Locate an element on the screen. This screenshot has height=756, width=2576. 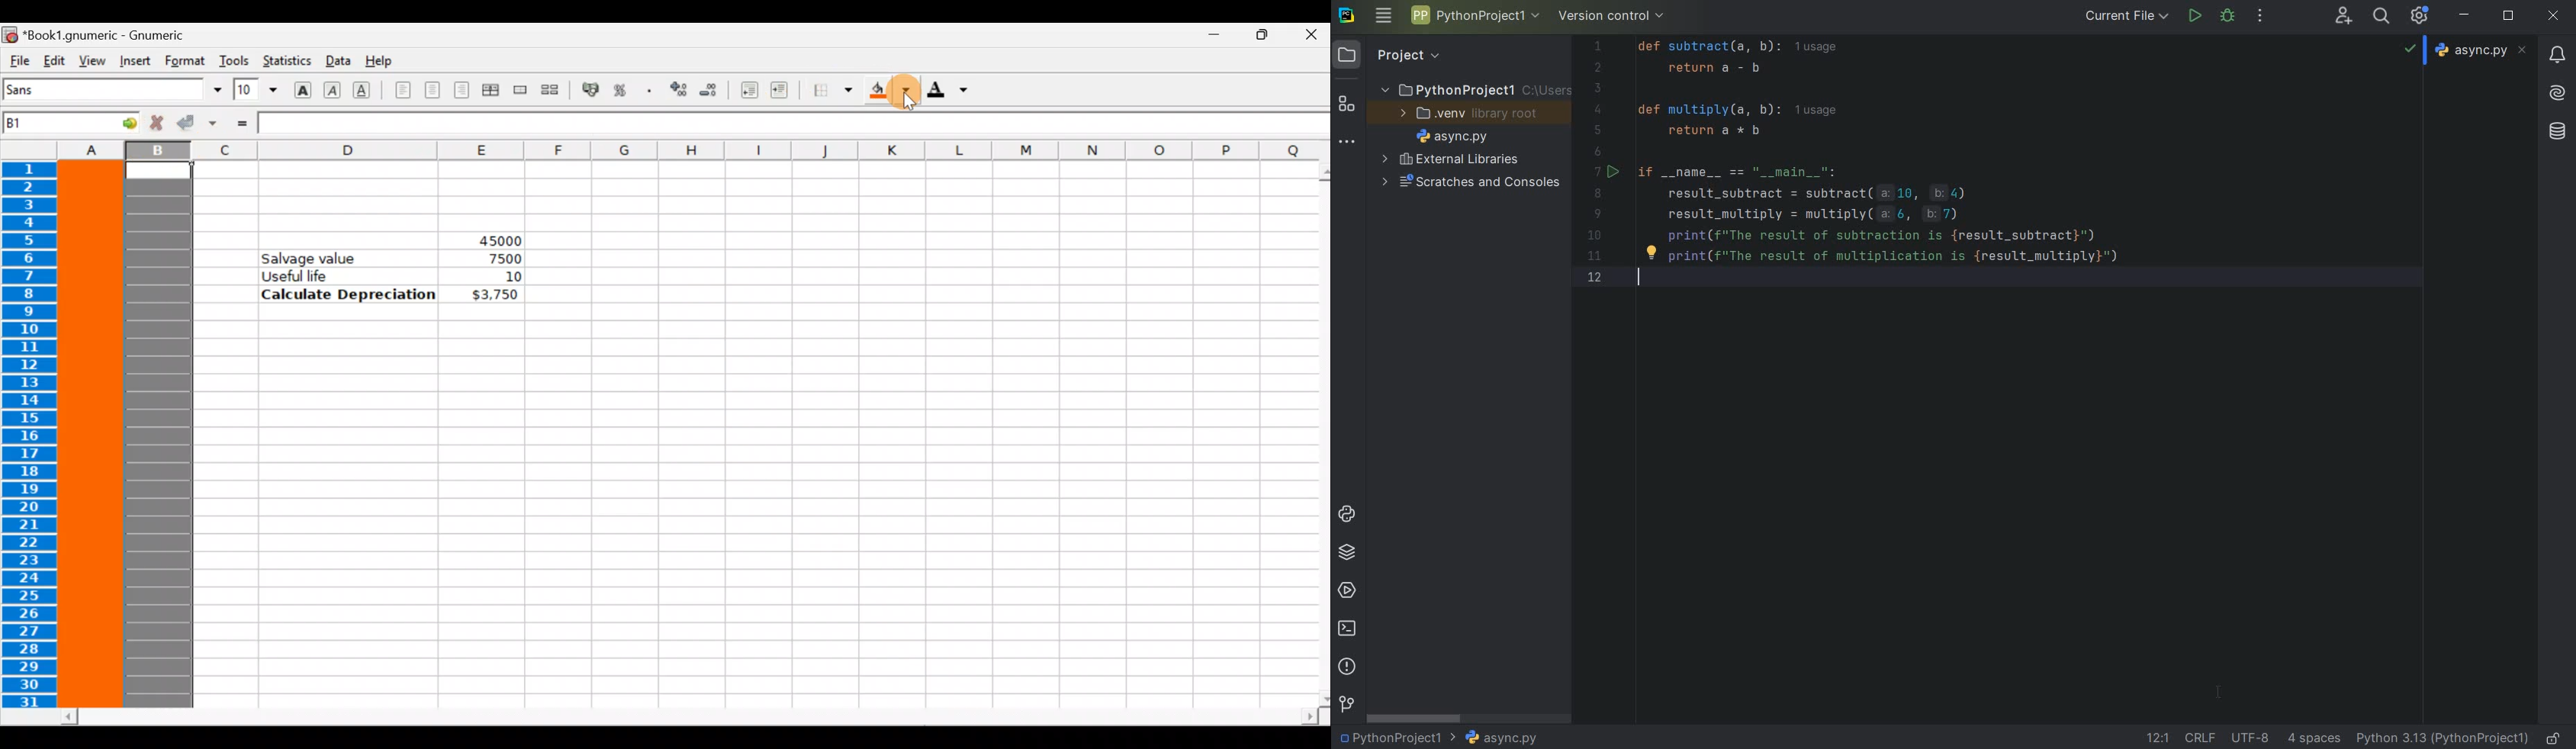
Formula bar is located at coordinates (793, 123).